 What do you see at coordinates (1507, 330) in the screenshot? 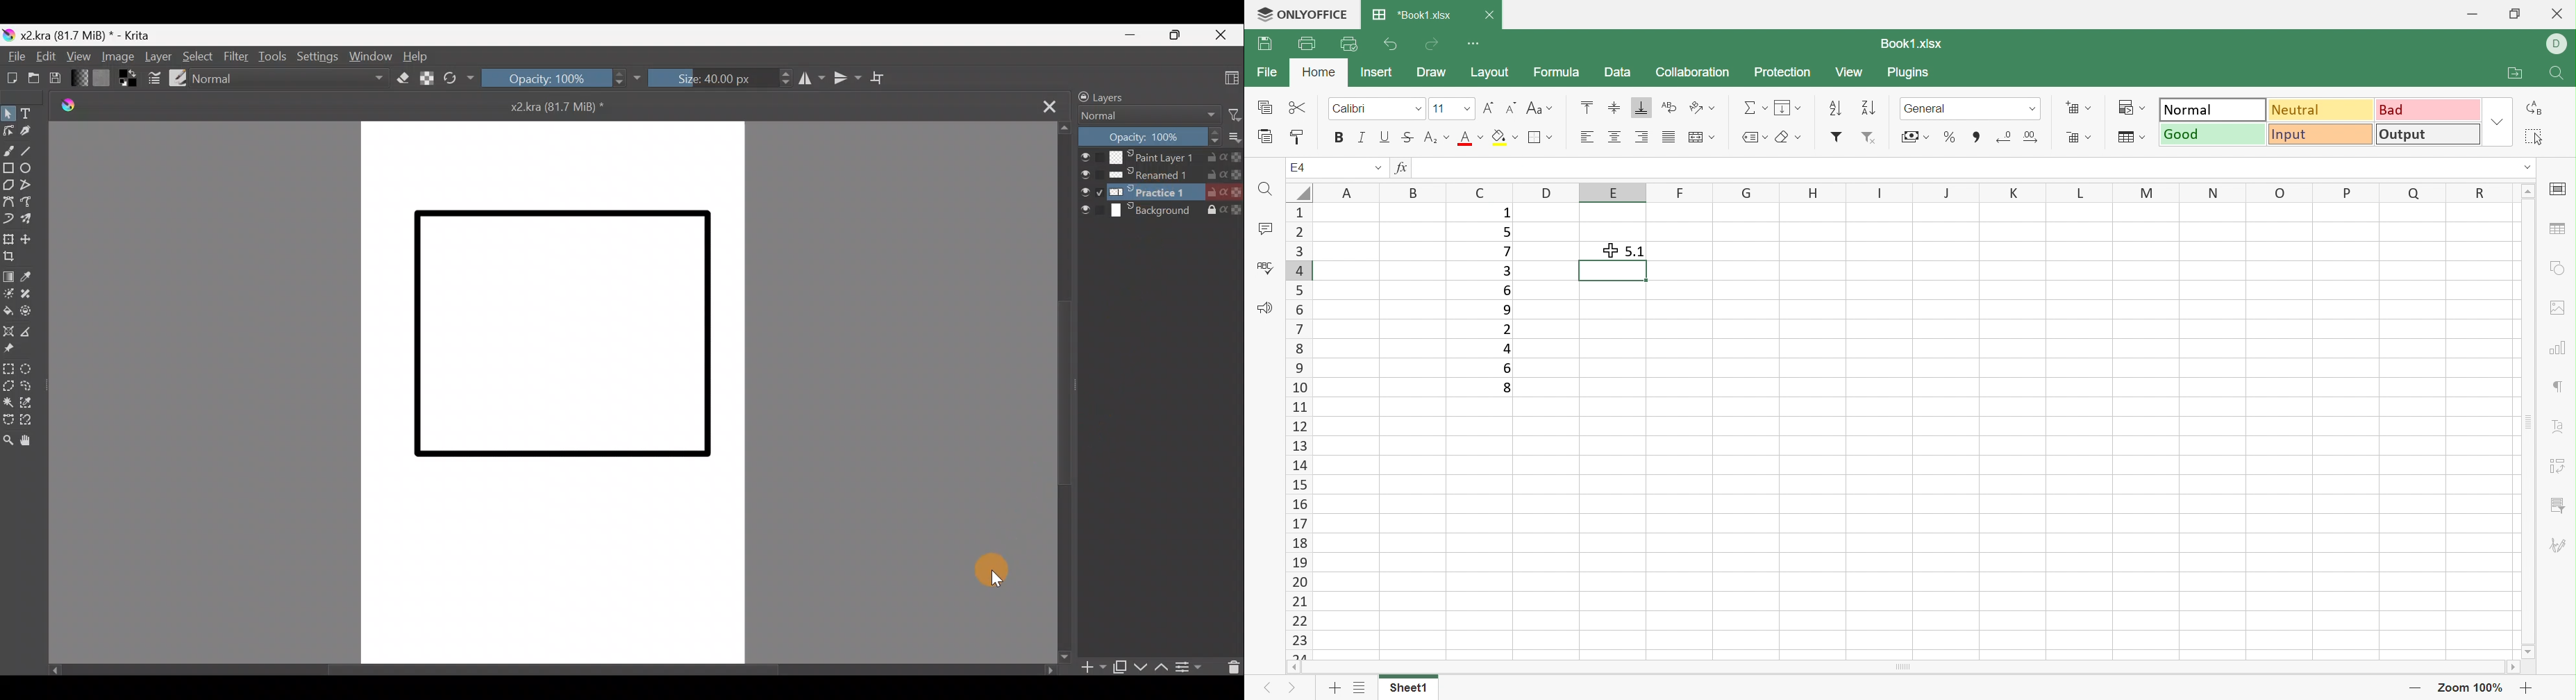
I see `2` at bounding box center [1507, 330].